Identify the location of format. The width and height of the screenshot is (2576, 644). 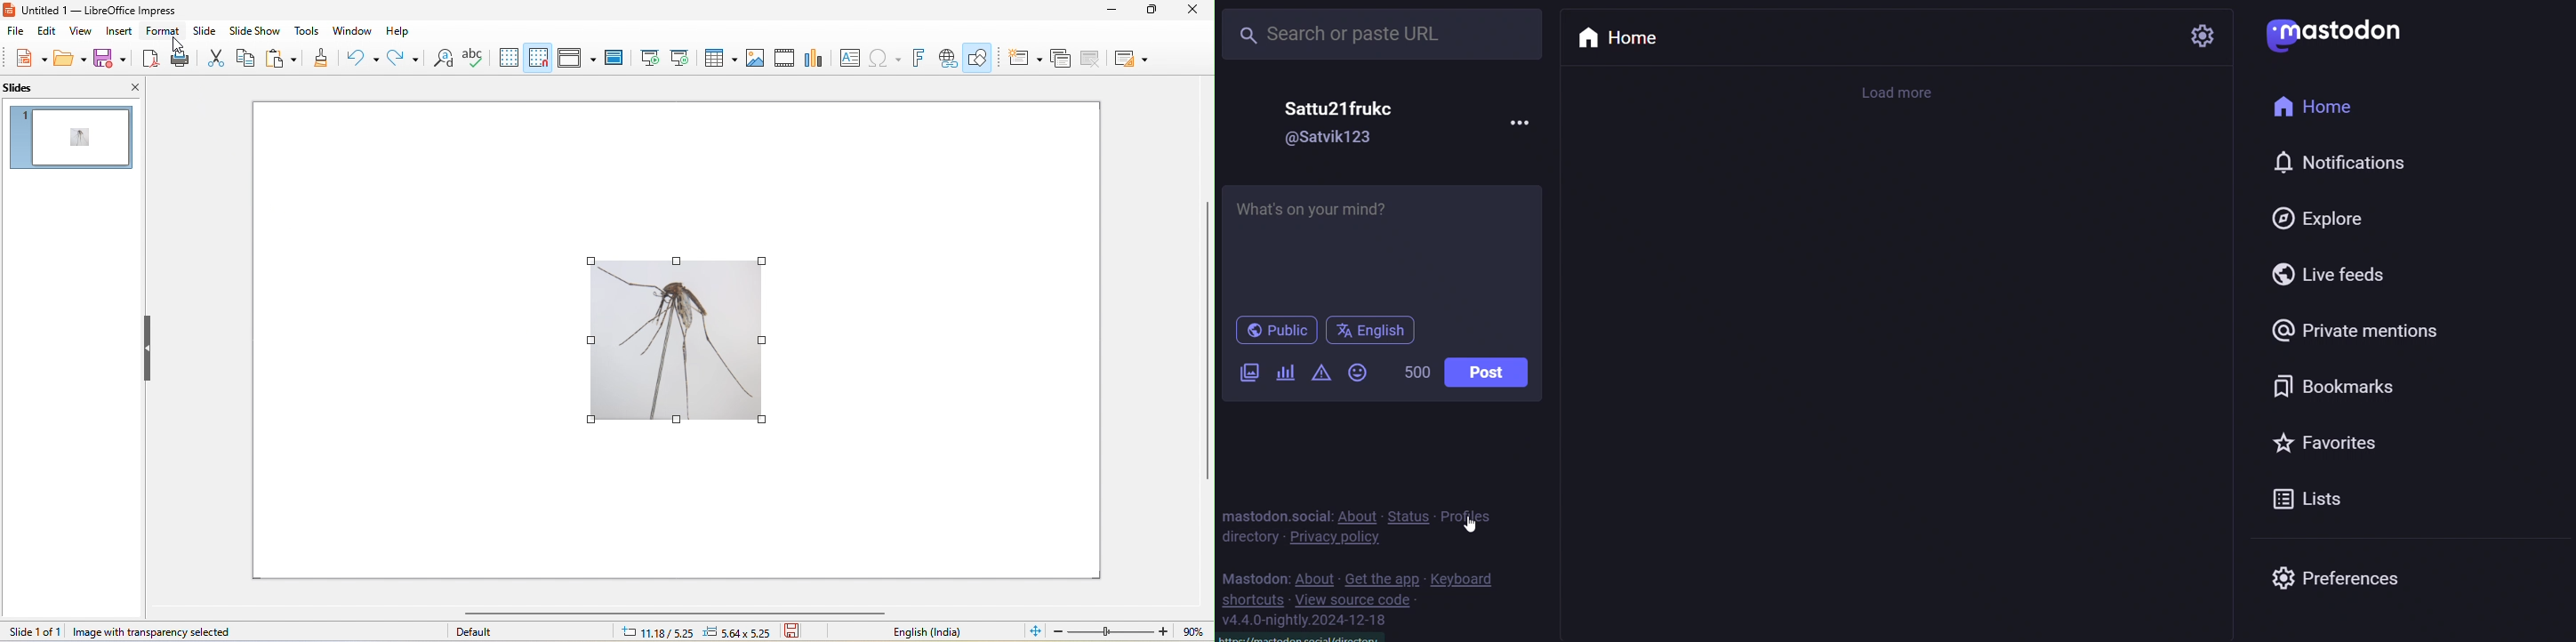
(164, 31).